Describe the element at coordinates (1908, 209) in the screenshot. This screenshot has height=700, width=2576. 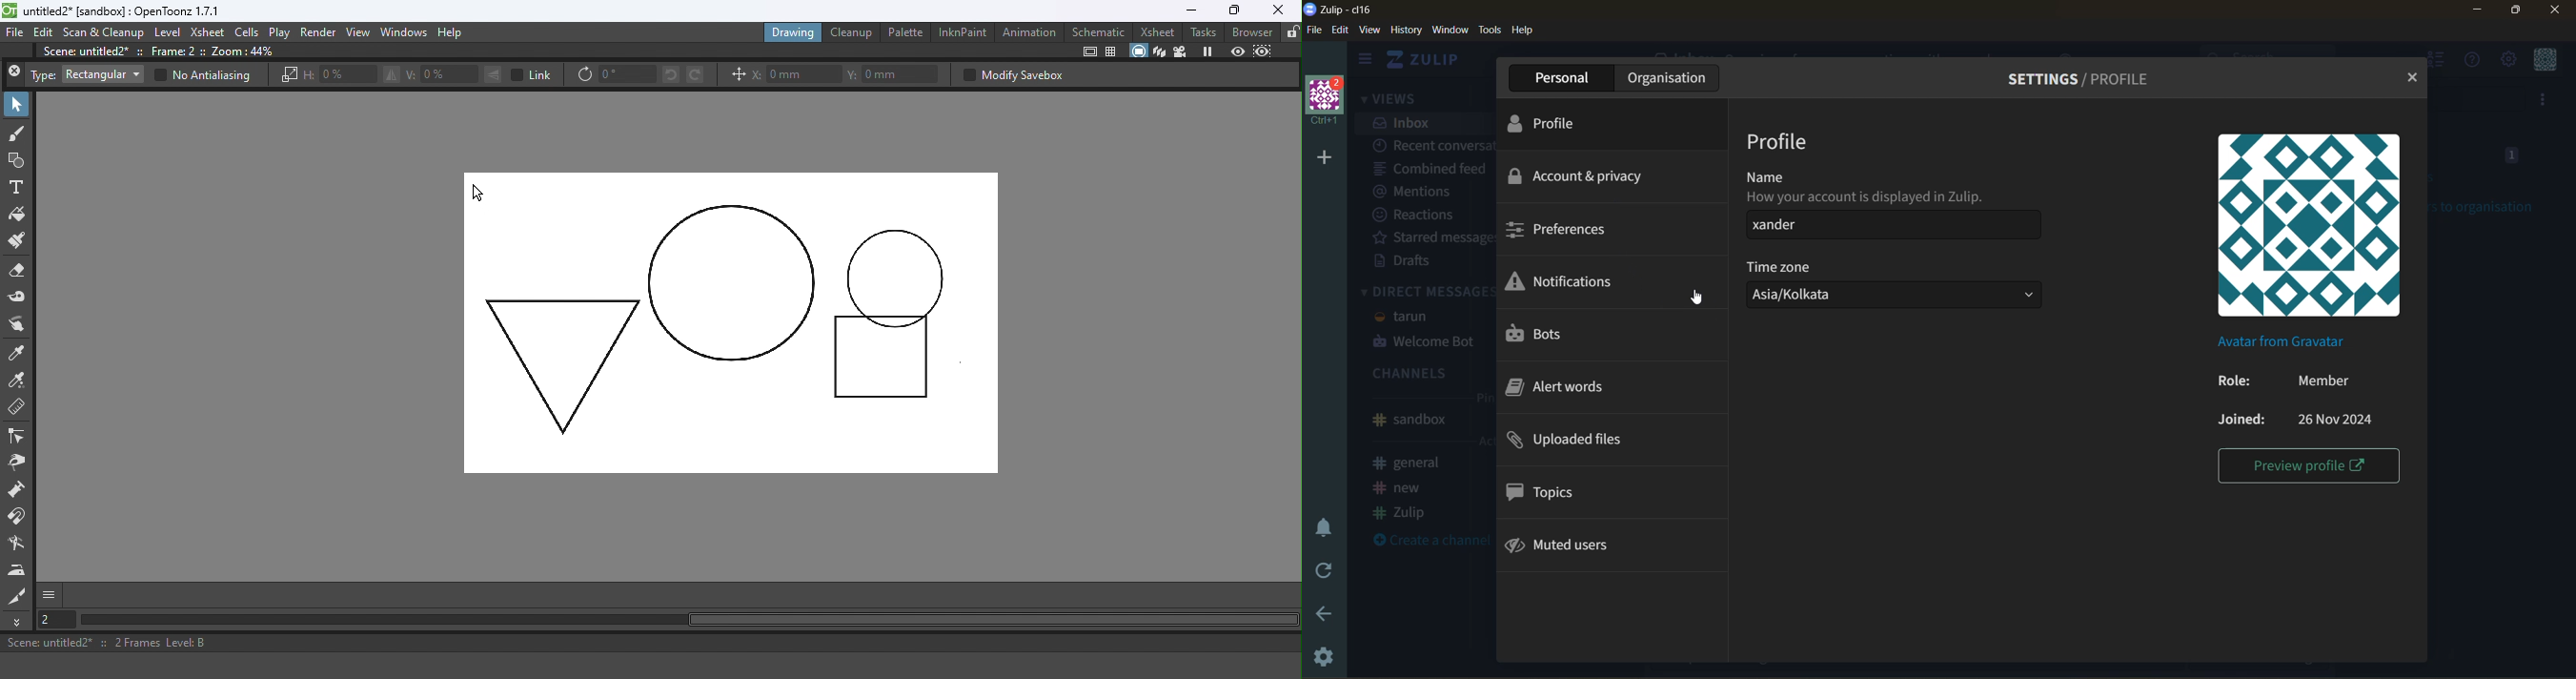
I see `name` at that location.